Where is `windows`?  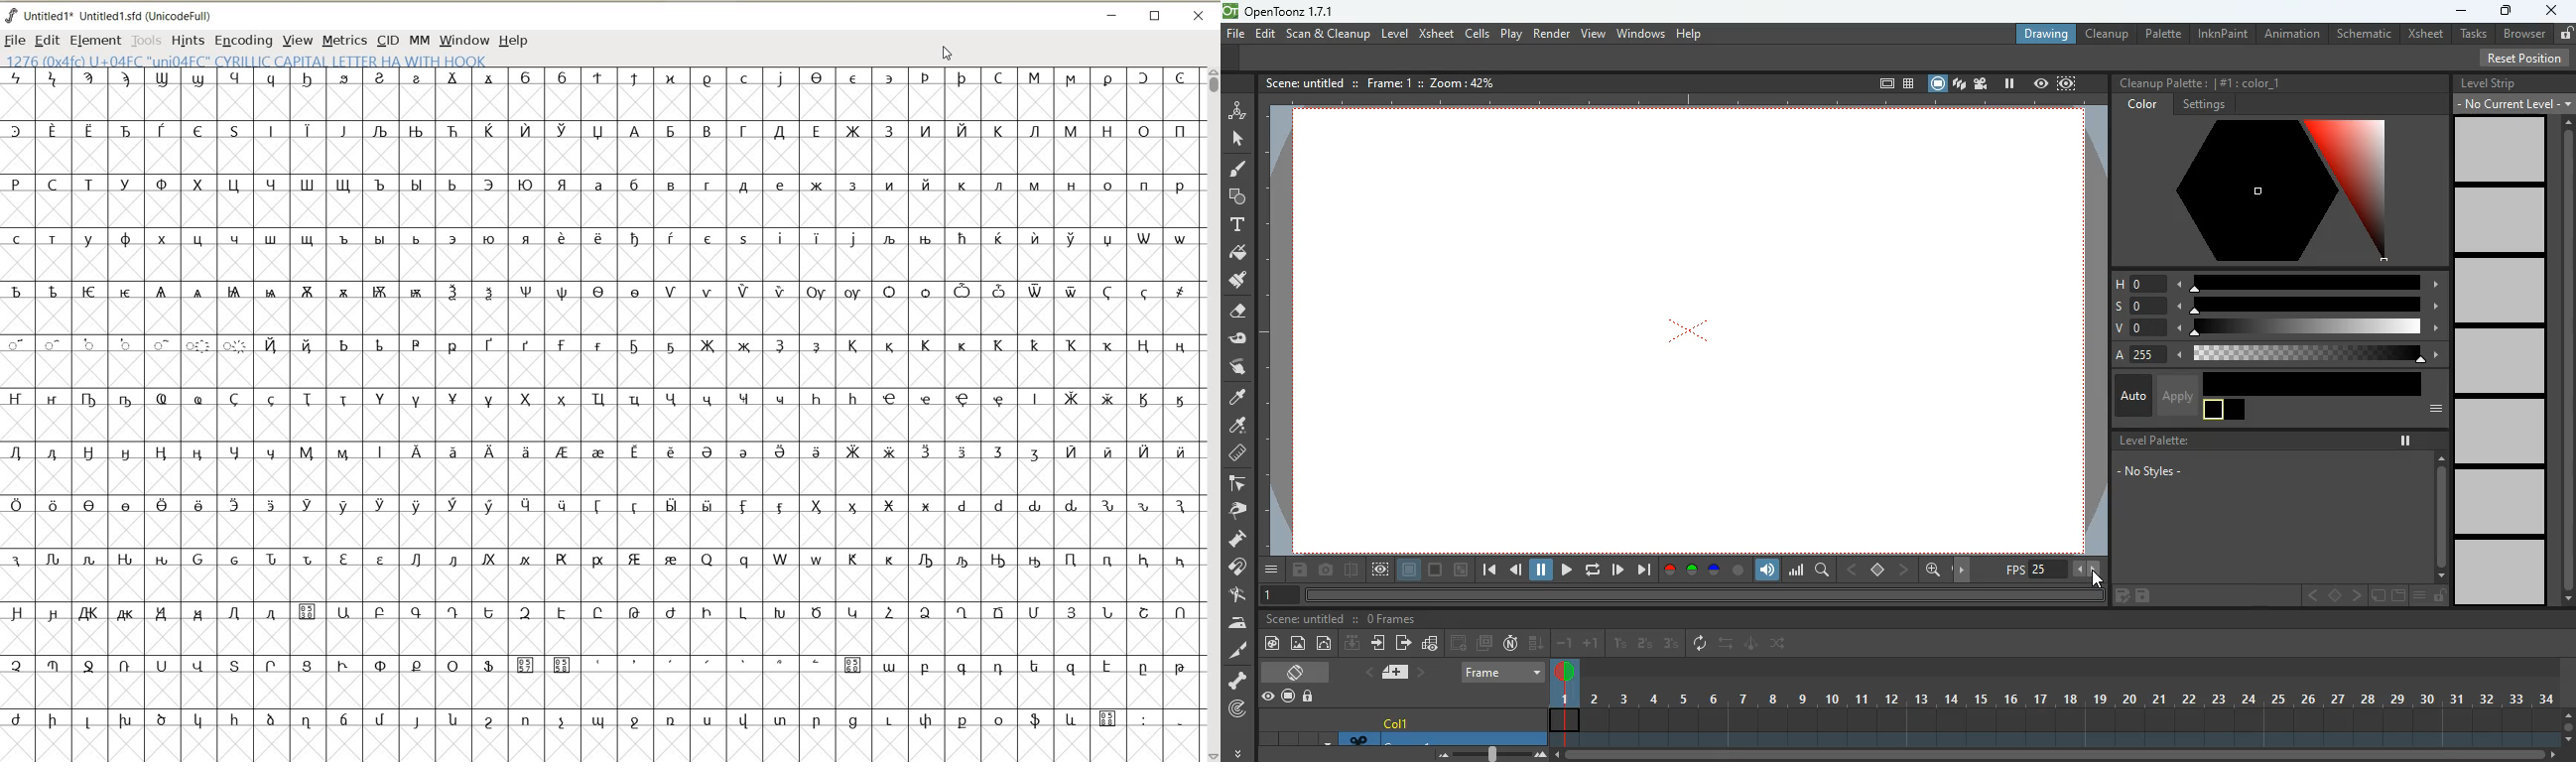
windows is located at coordinates (1640, 35).